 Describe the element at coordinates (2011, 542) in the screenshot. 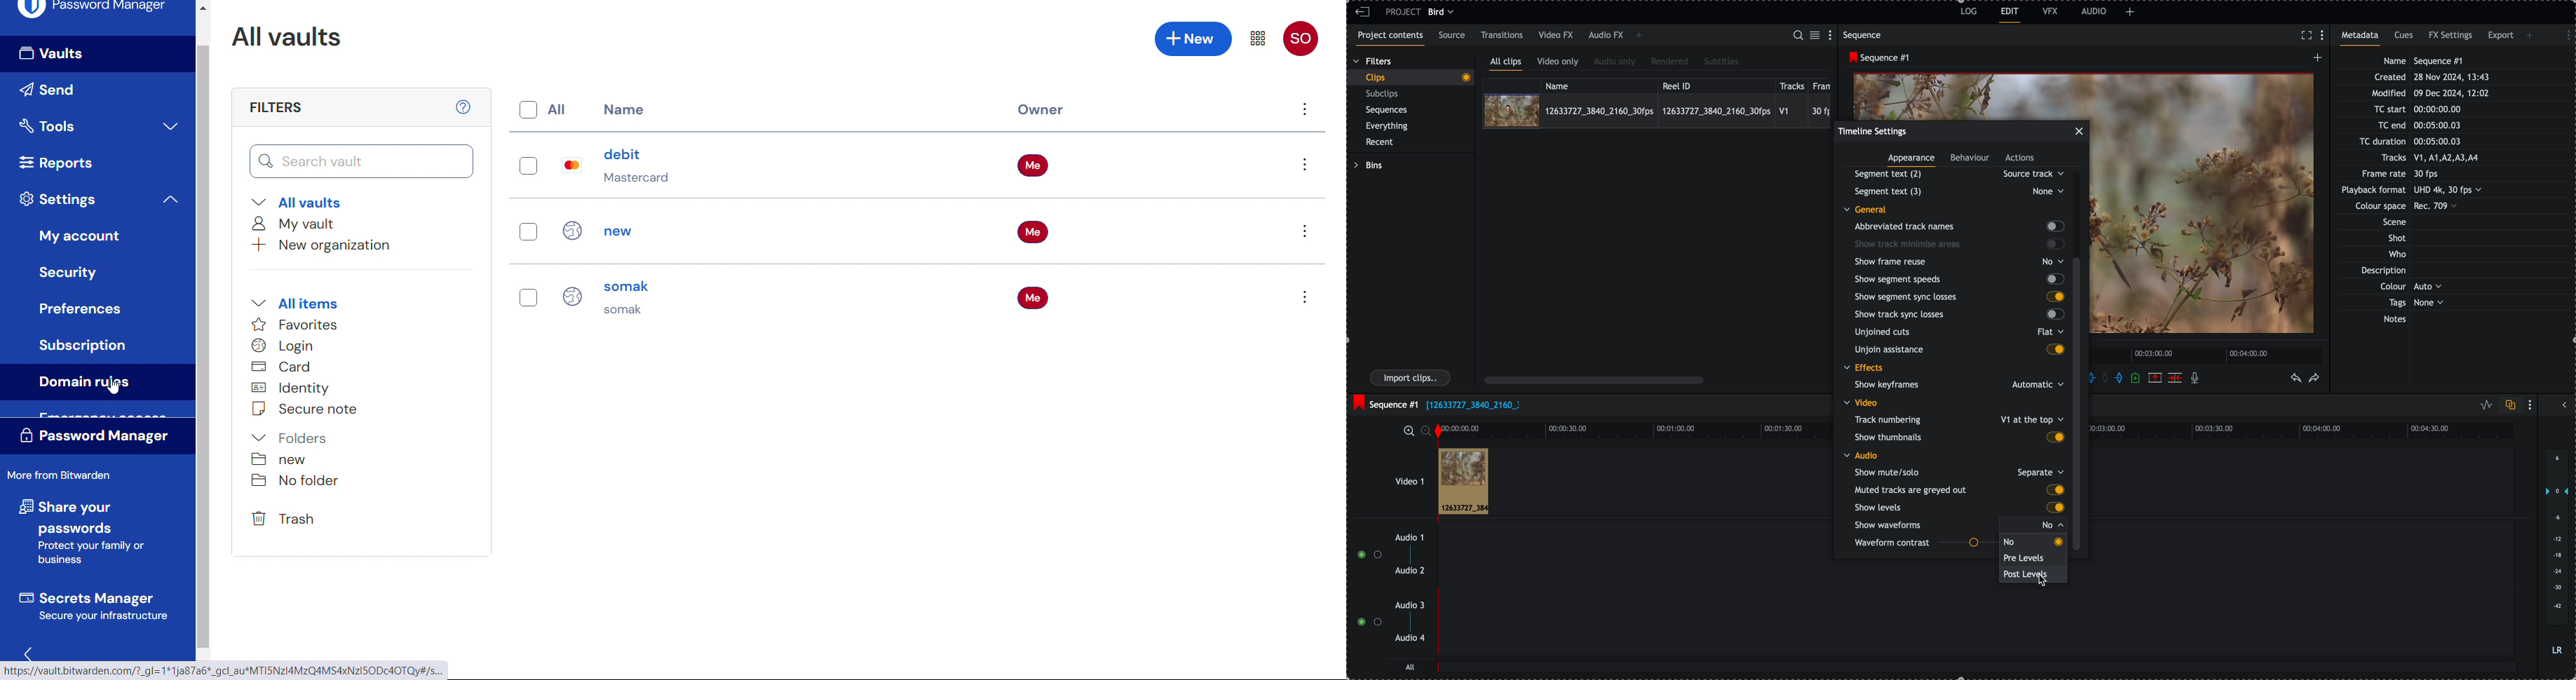

I see `no` at that location.